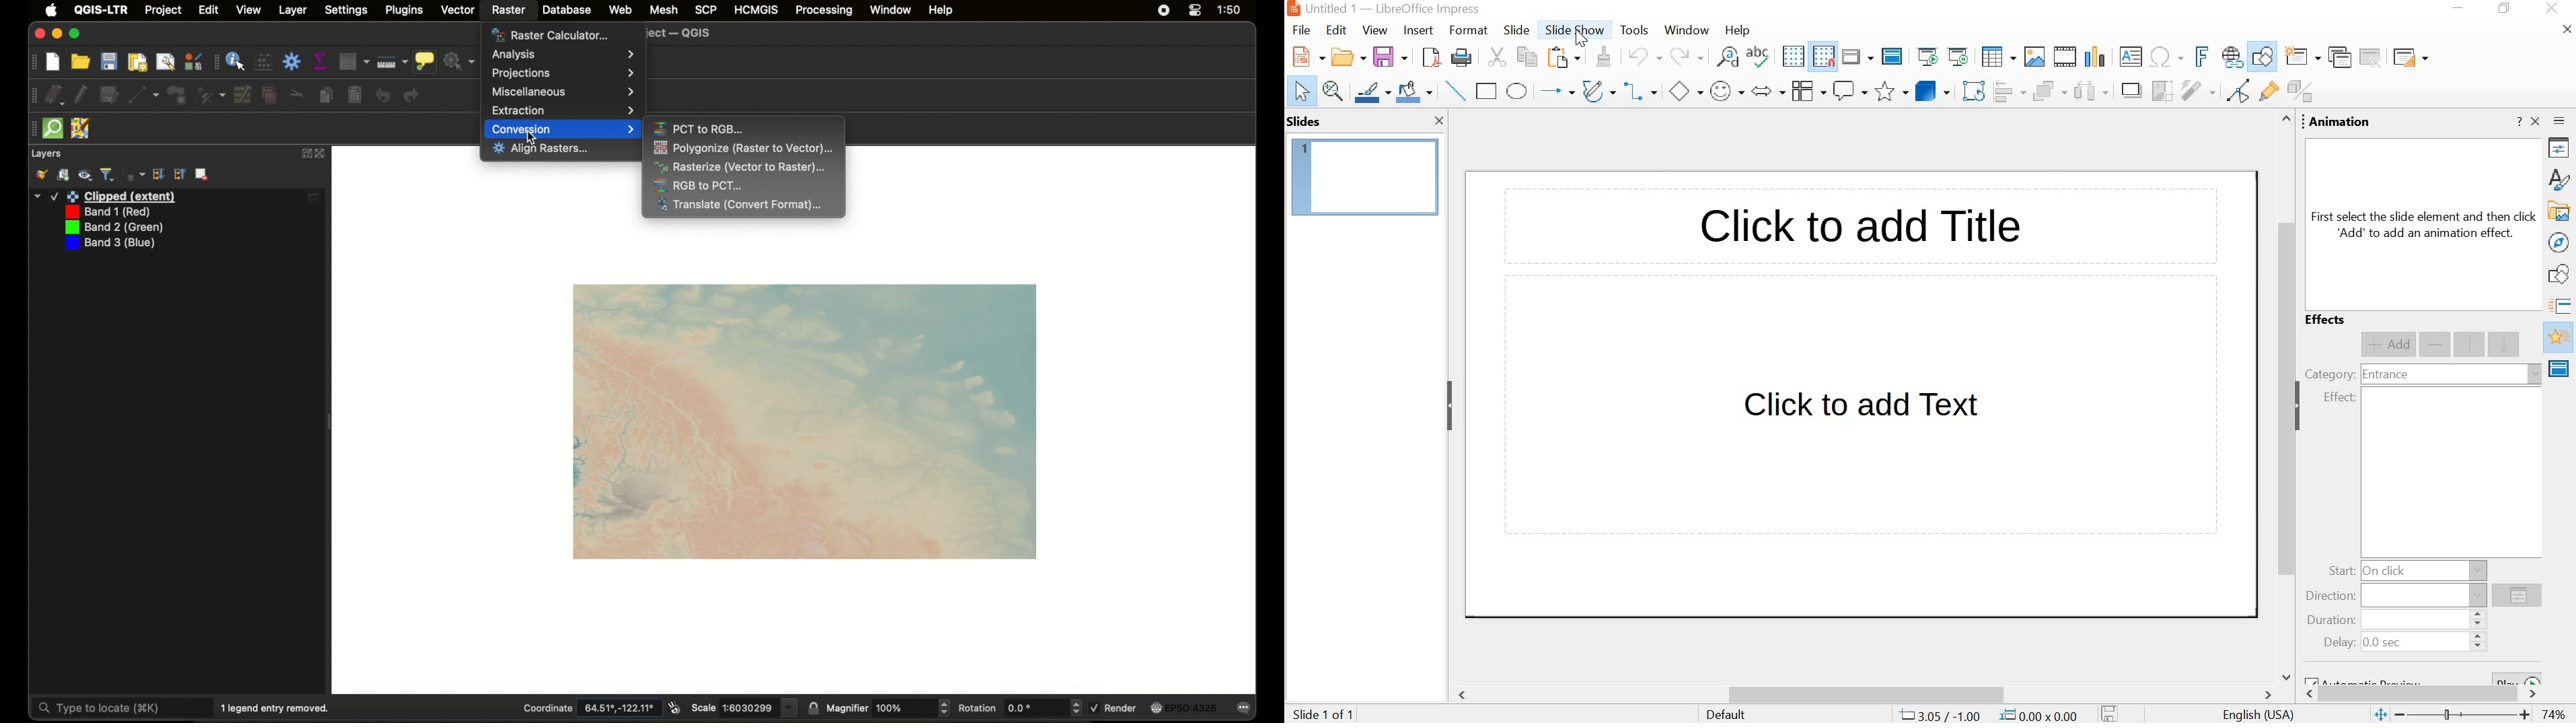  Describe the element at coordinates (2385, 376) in the screenshot. I see `entrance` at that location.